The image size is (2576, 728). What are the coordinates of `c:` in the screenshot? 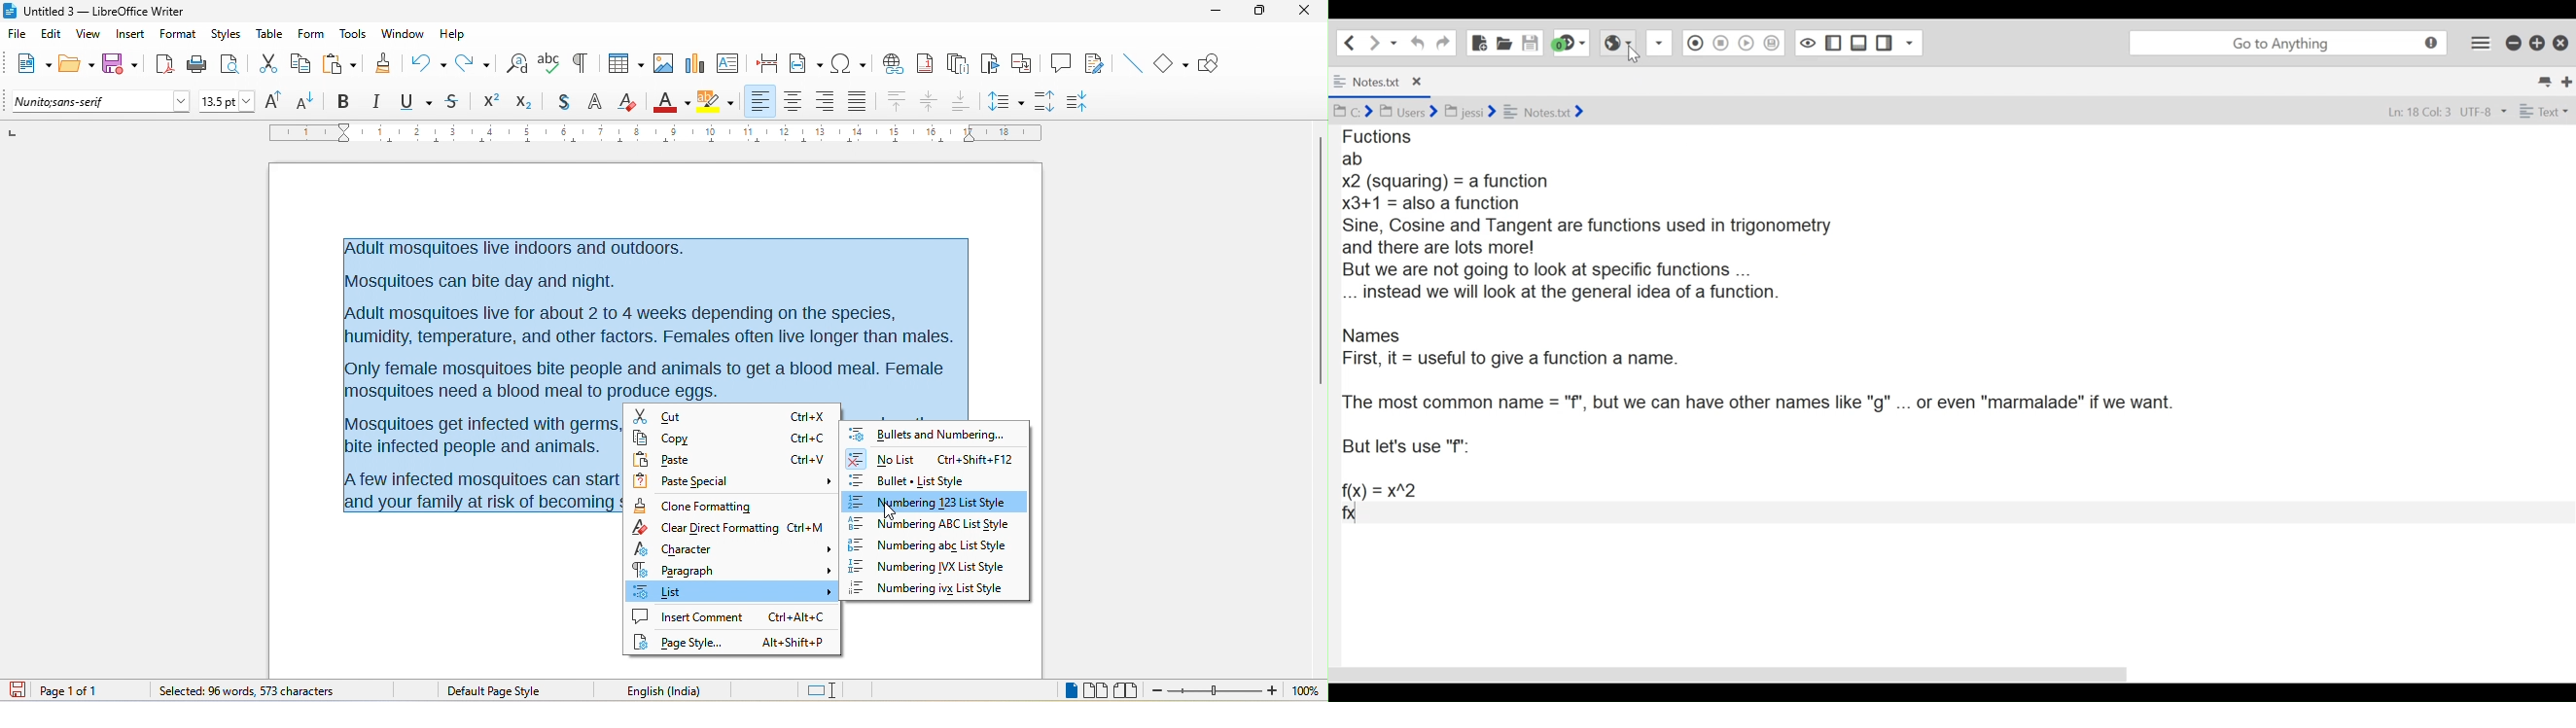 It's located at (1356, 112).